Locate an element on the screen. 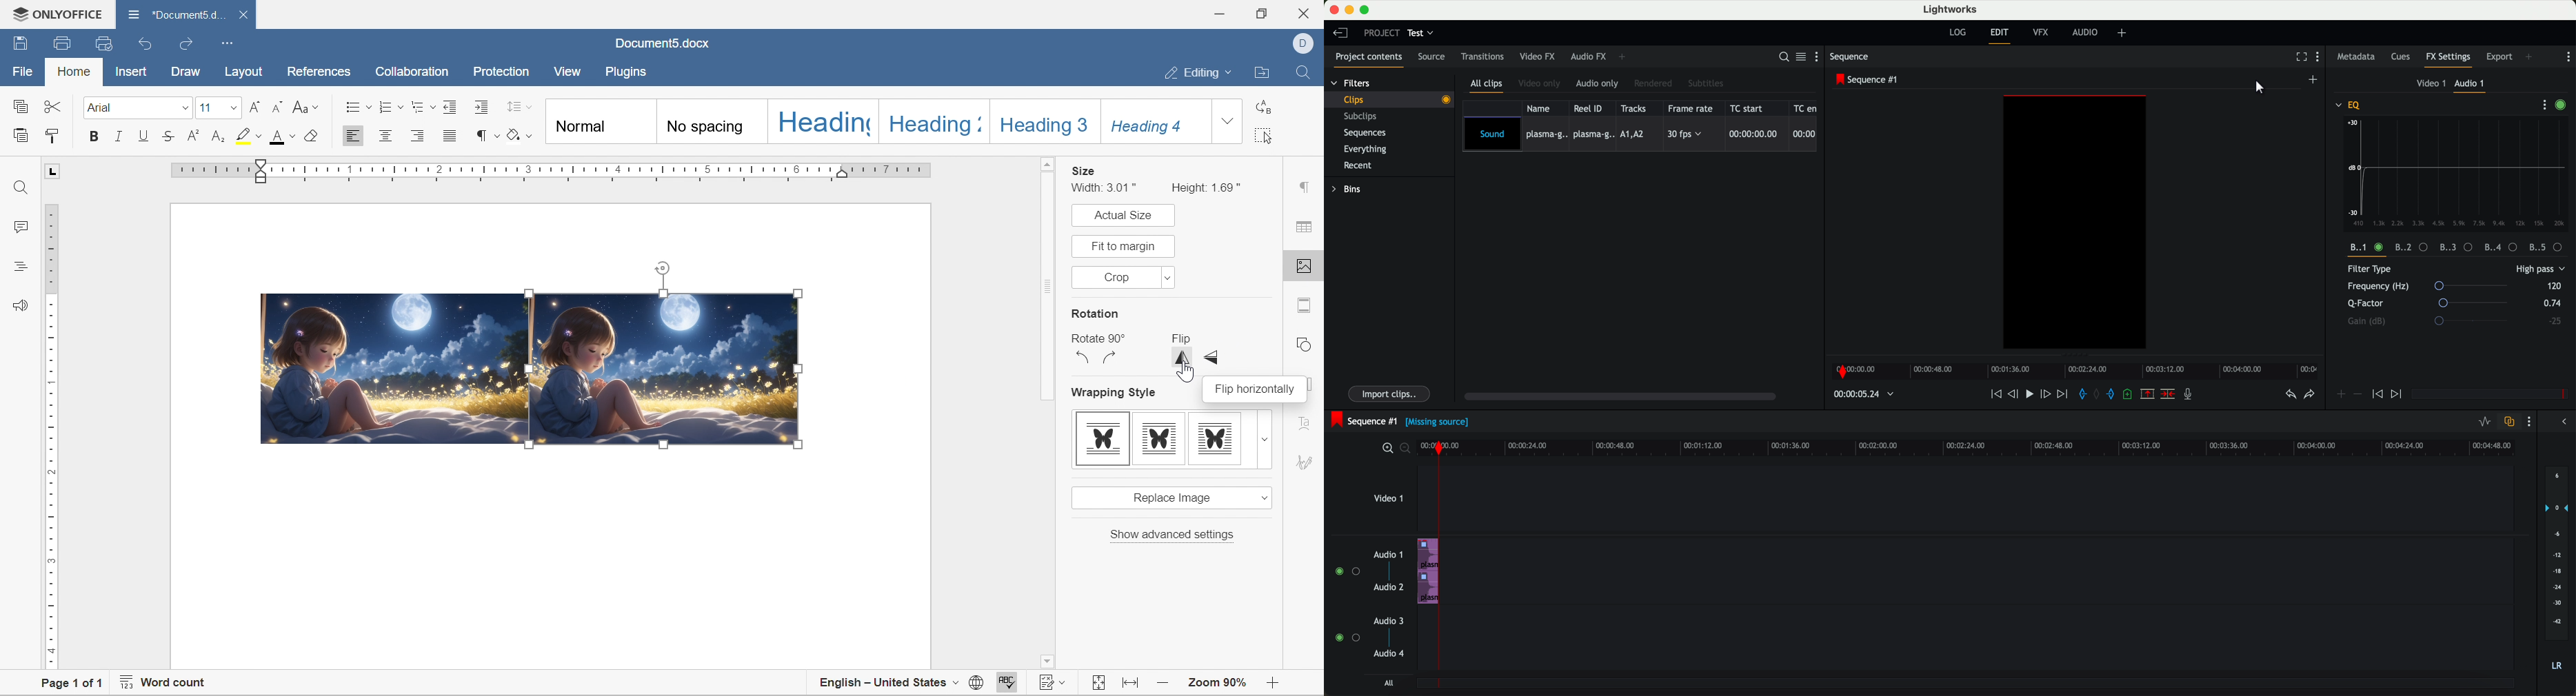  plugins is located at coordinates (630, 72).